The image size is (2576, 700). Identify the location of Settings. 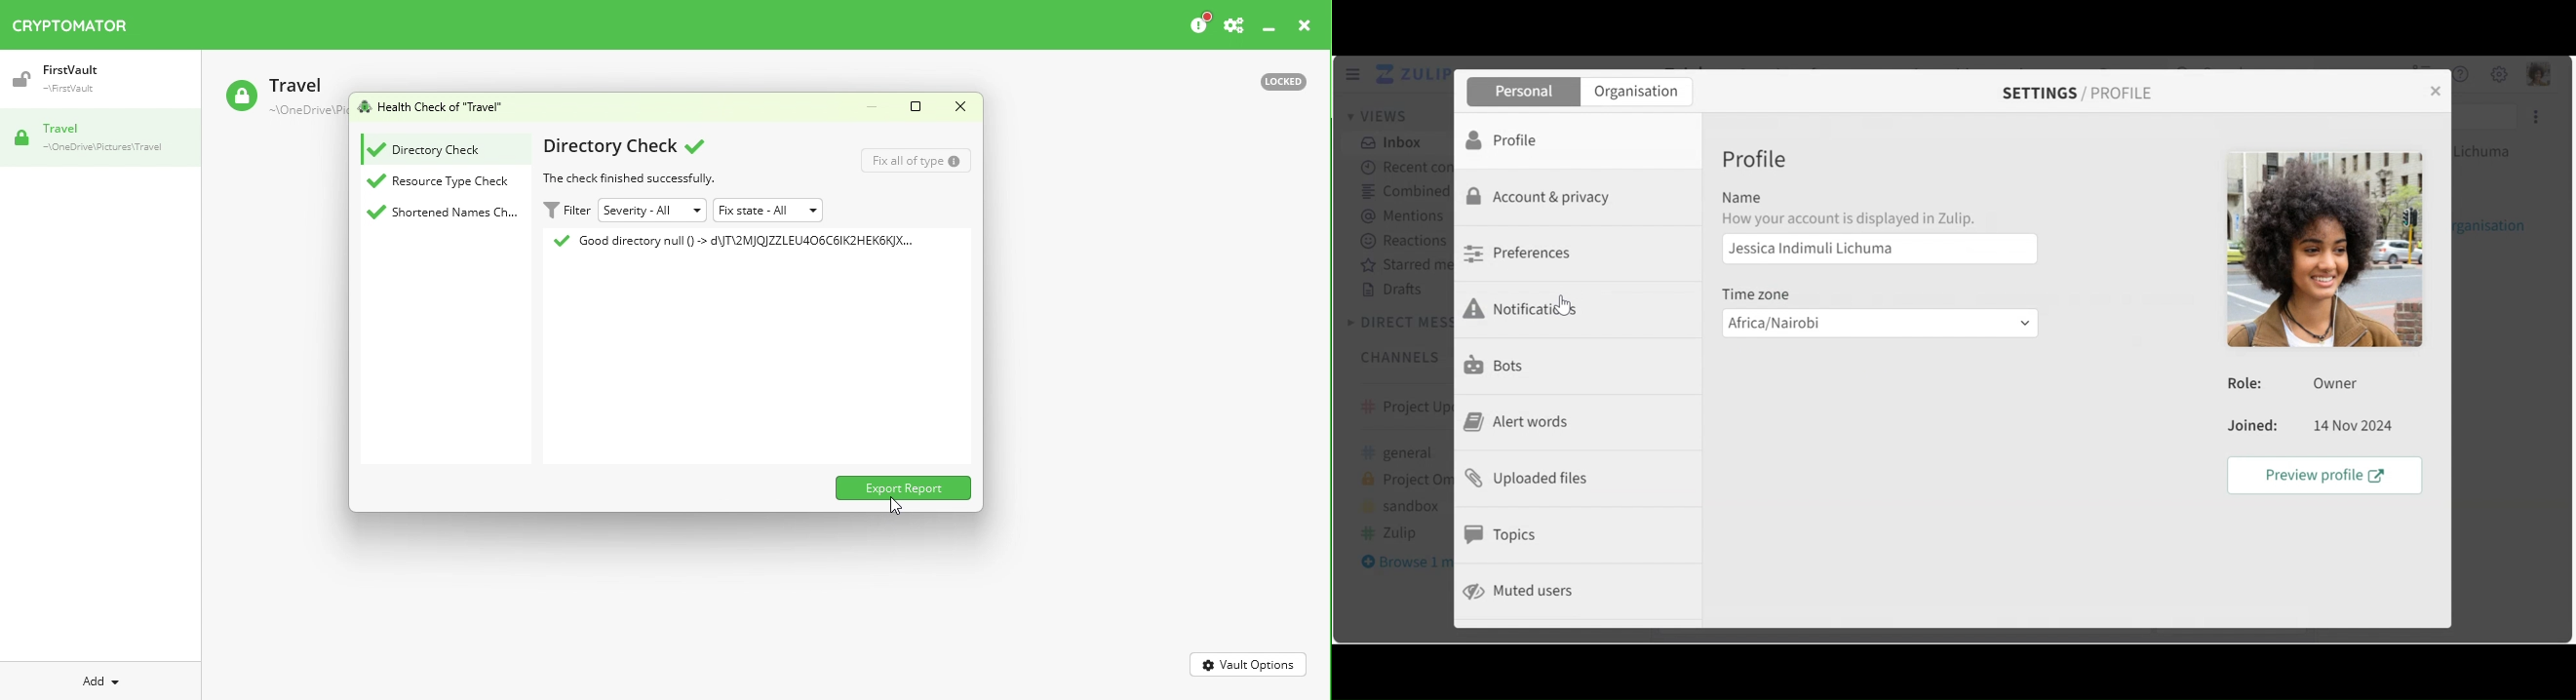
(1236, 24).